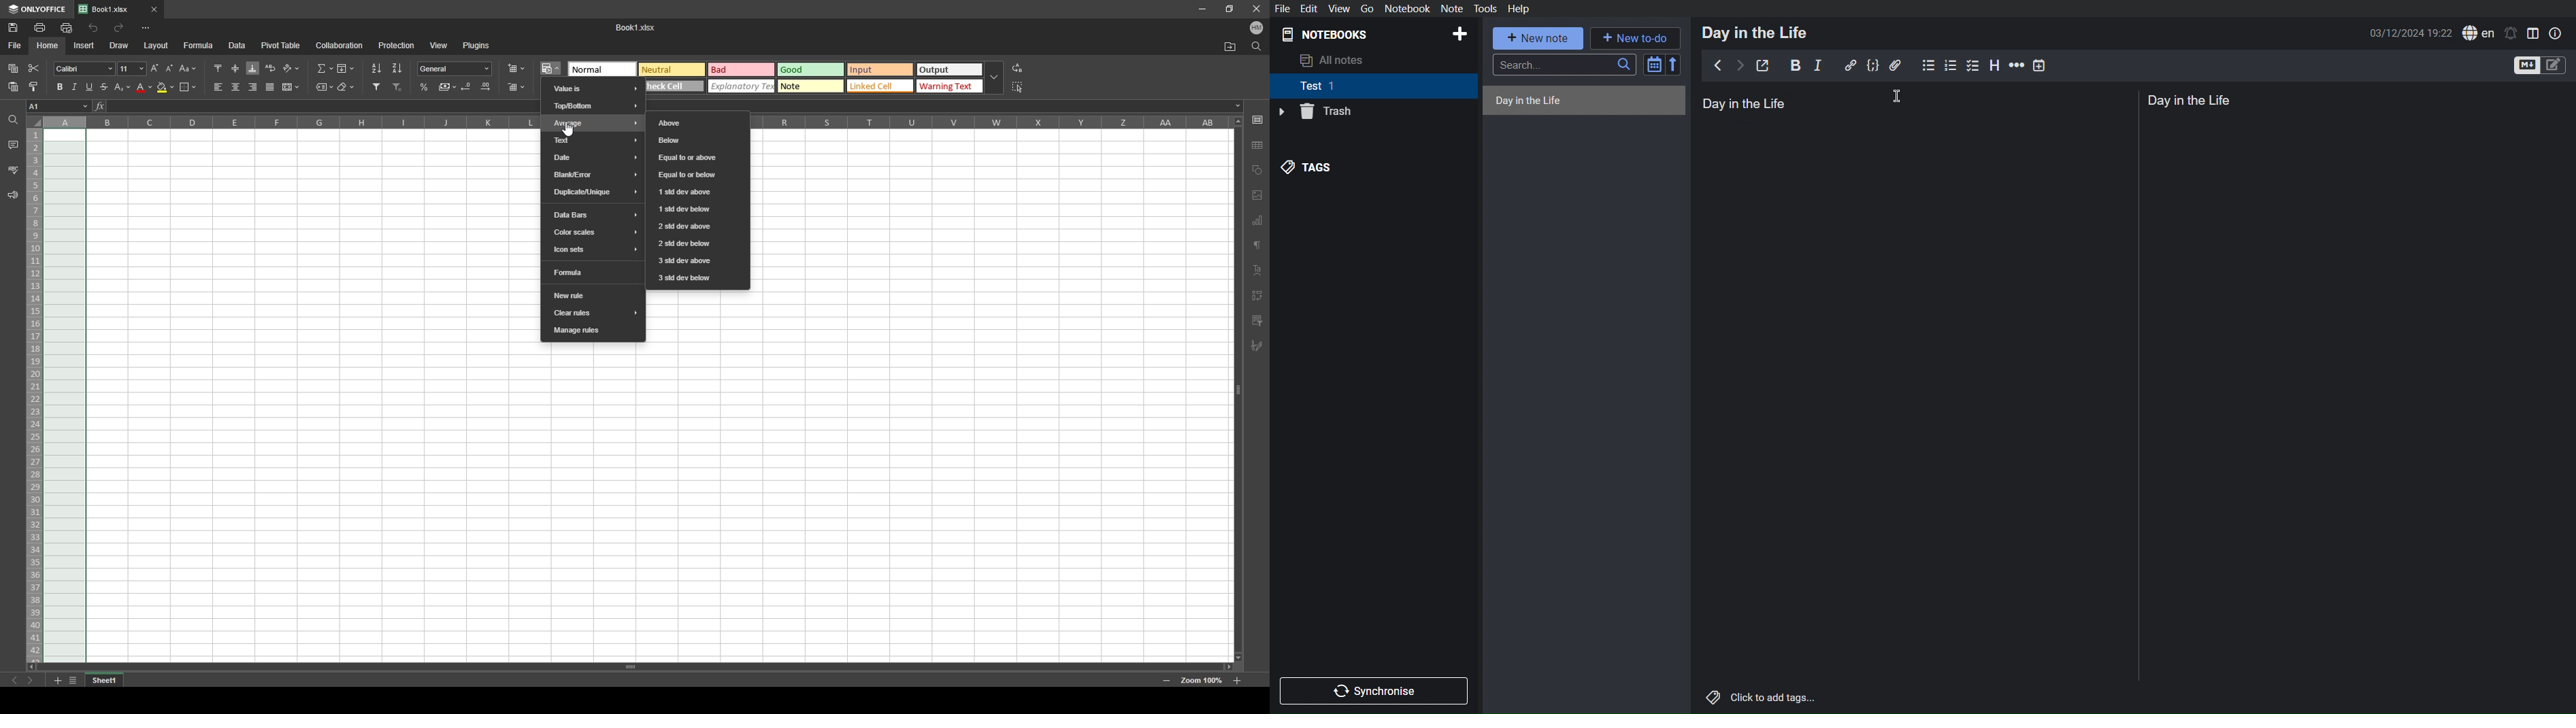  Describe the element at coordinates (13, 144) in the screenshot. I see `comment` at that location.